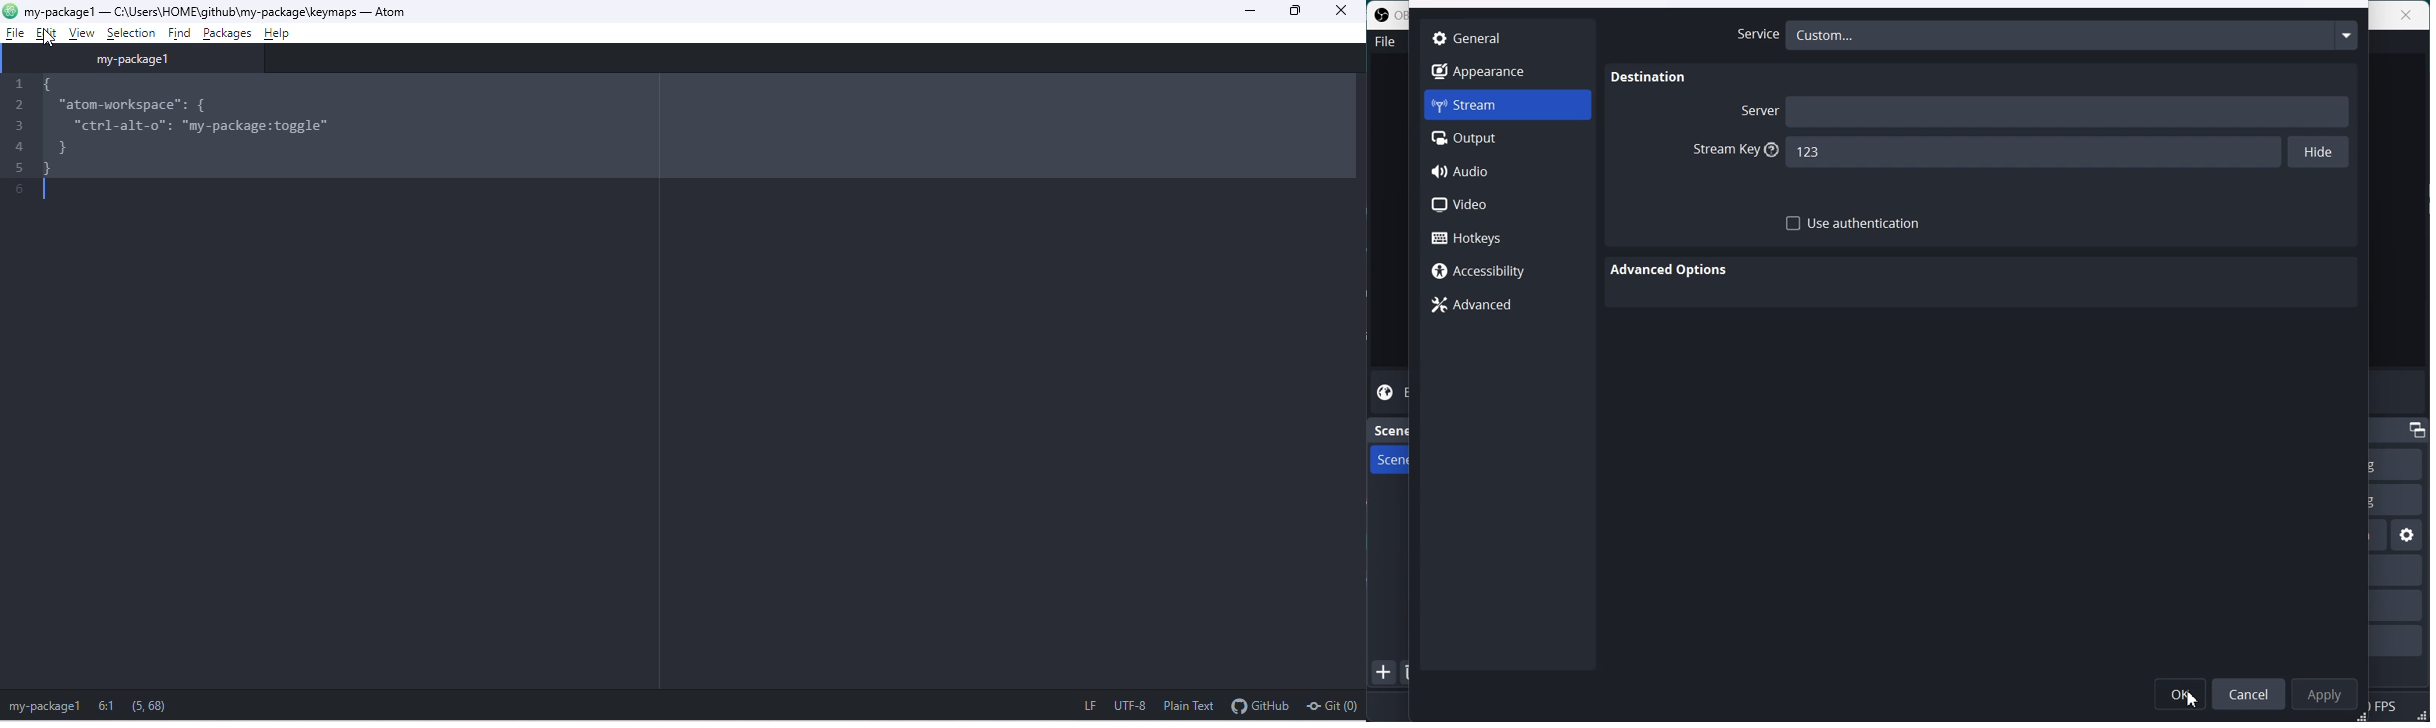 The image size is (2436, 728). I want to click on 123, so click(2031, 153).